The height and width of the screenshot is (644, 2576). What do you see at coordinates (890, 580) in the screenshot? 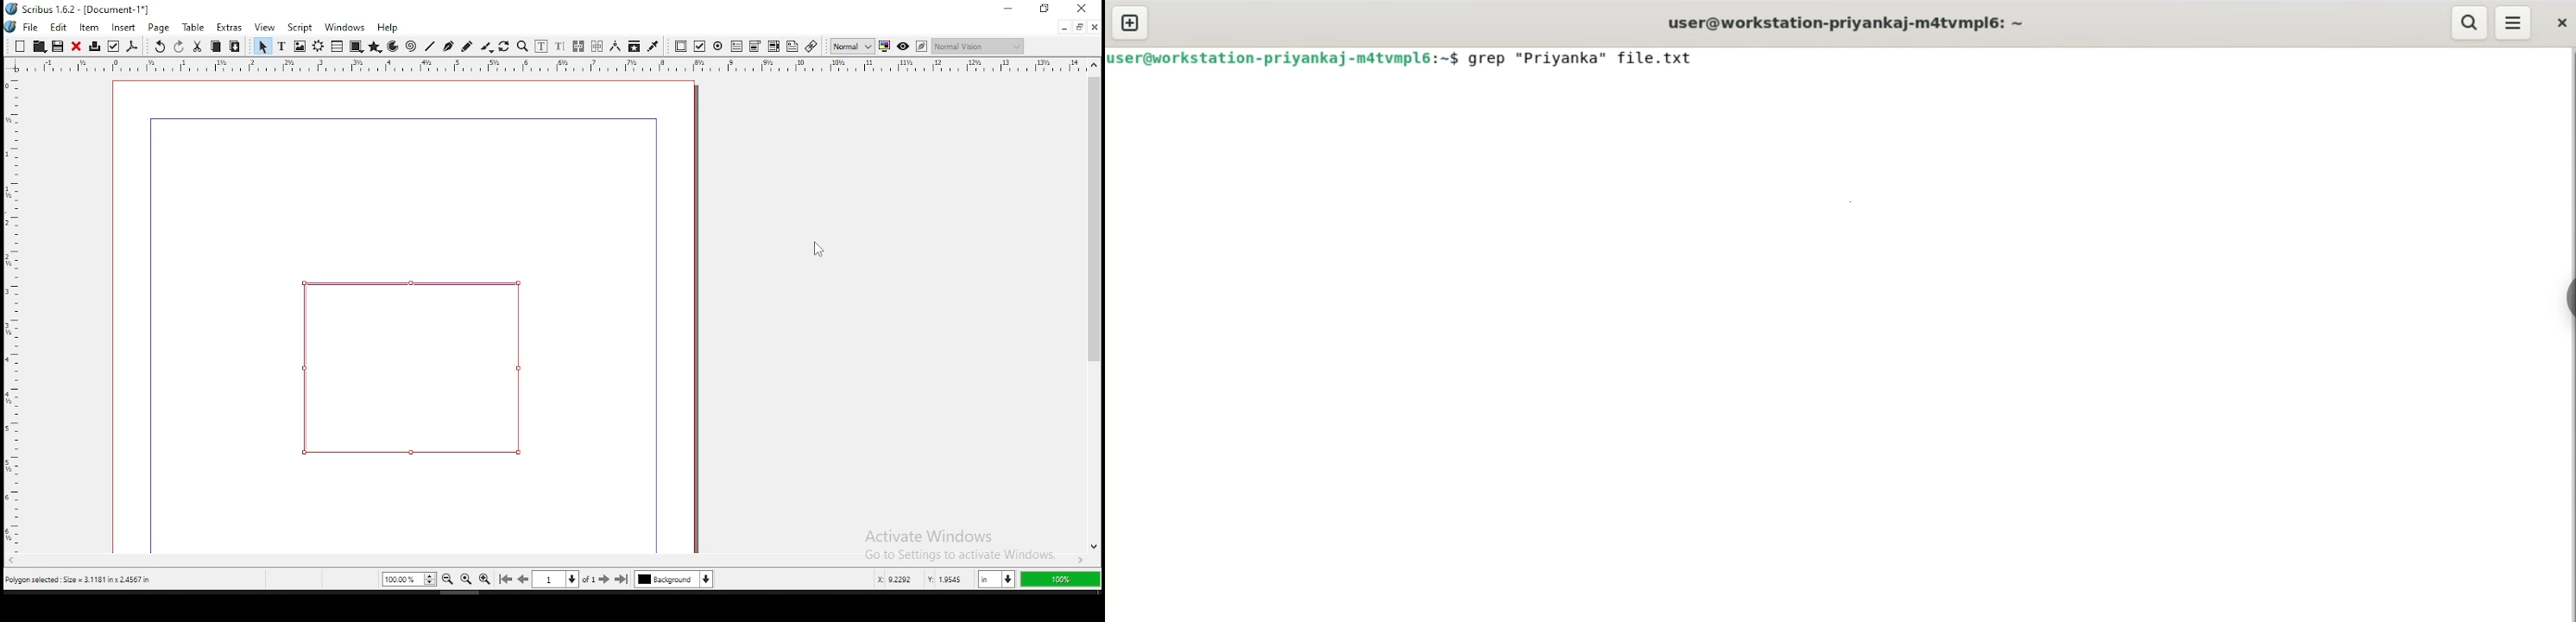
I see `x: 5.2253` at bounding box center [890, 580].